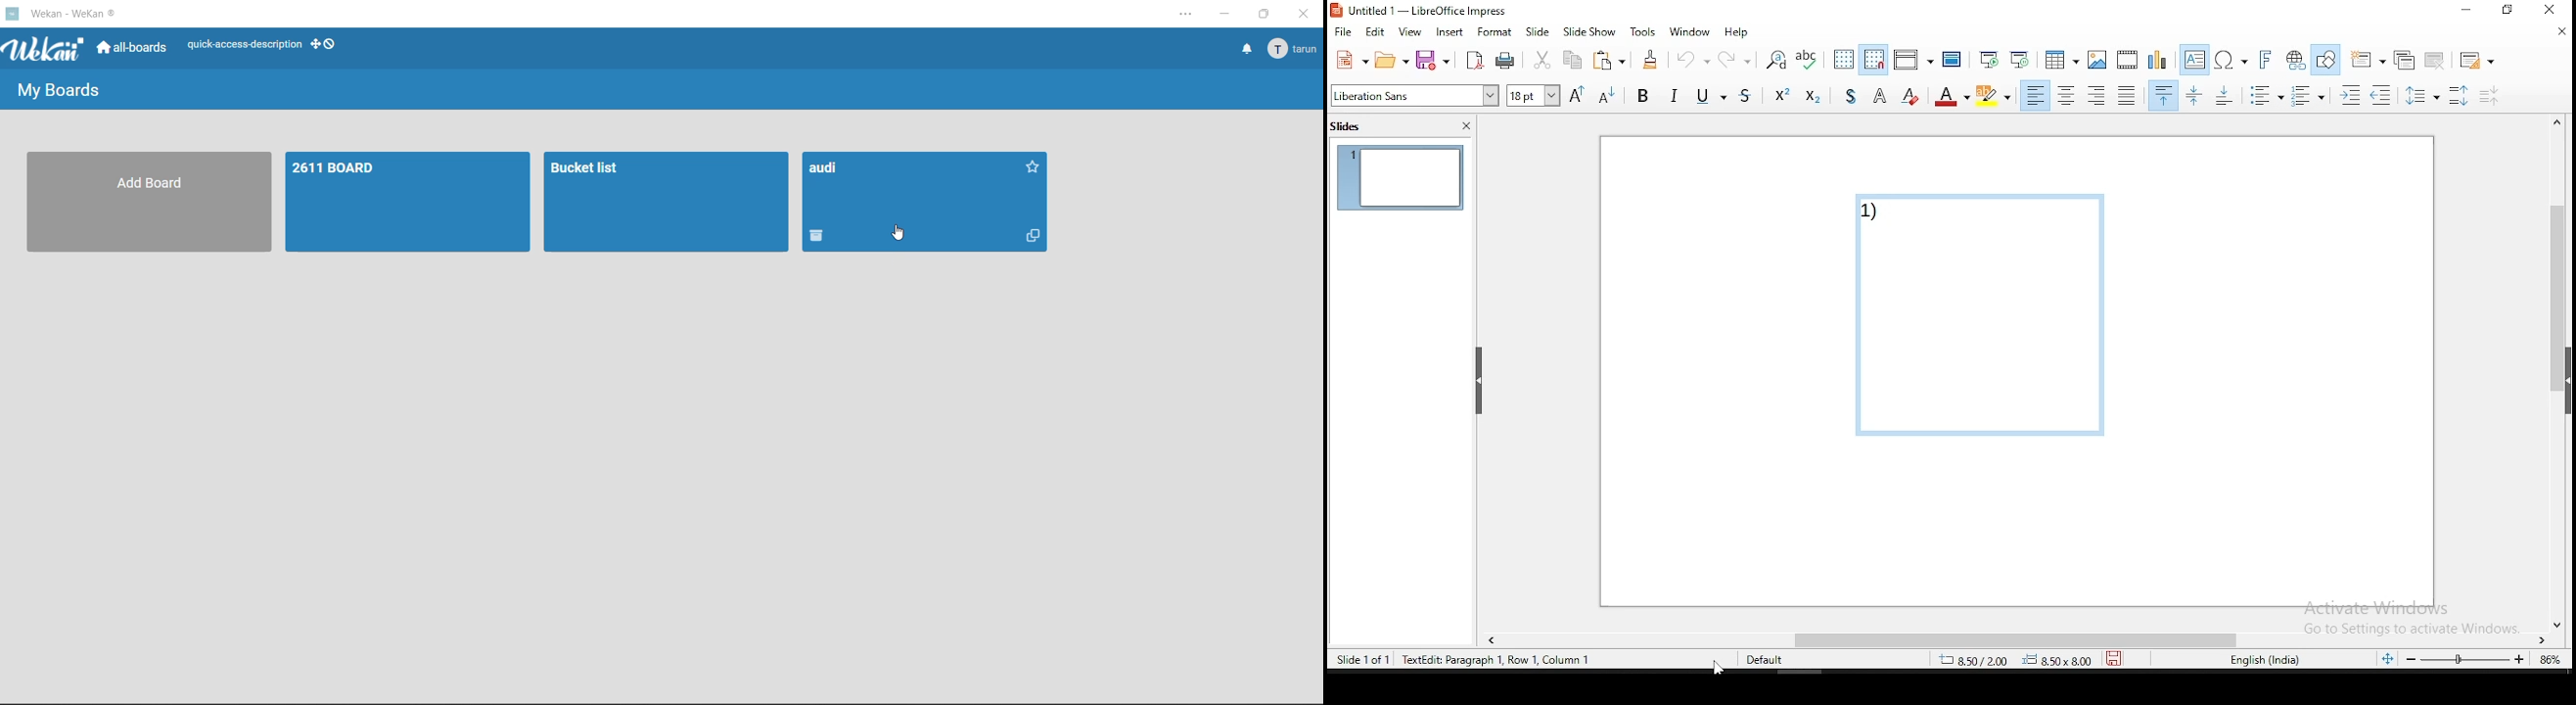  I want to click on insert fontwork text, so click(2265, 60).